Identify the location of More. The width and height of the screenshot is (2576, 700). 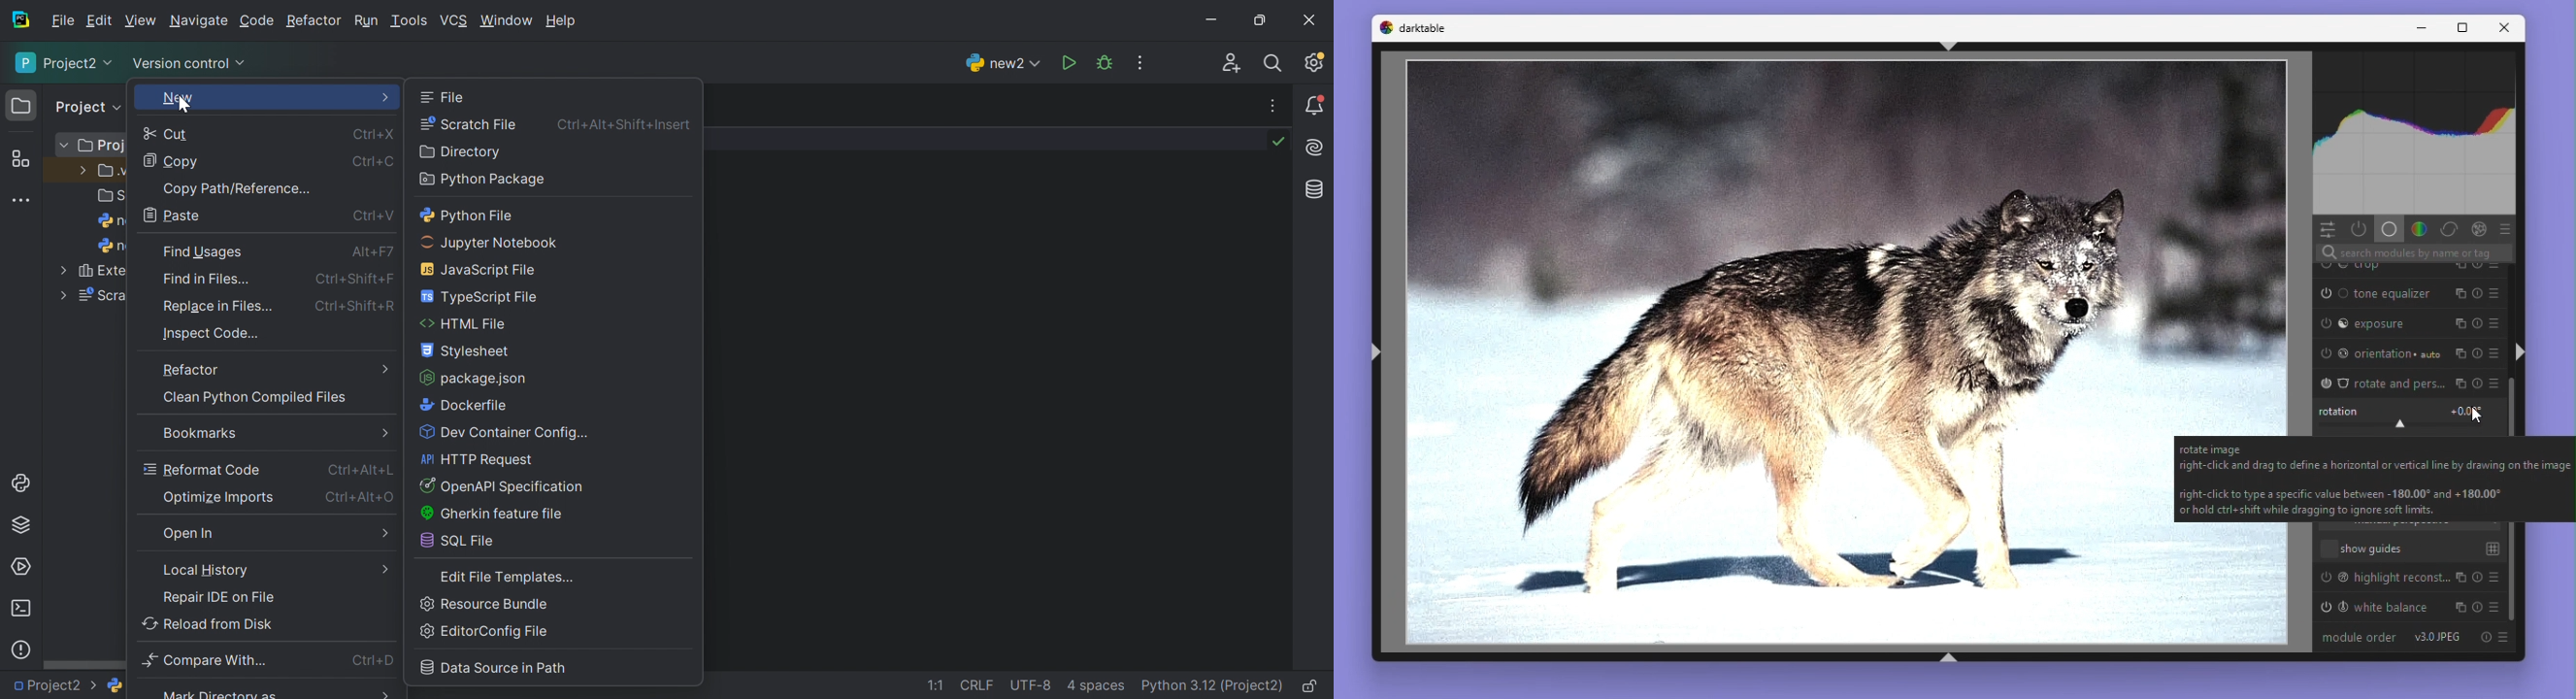
(371, 693).